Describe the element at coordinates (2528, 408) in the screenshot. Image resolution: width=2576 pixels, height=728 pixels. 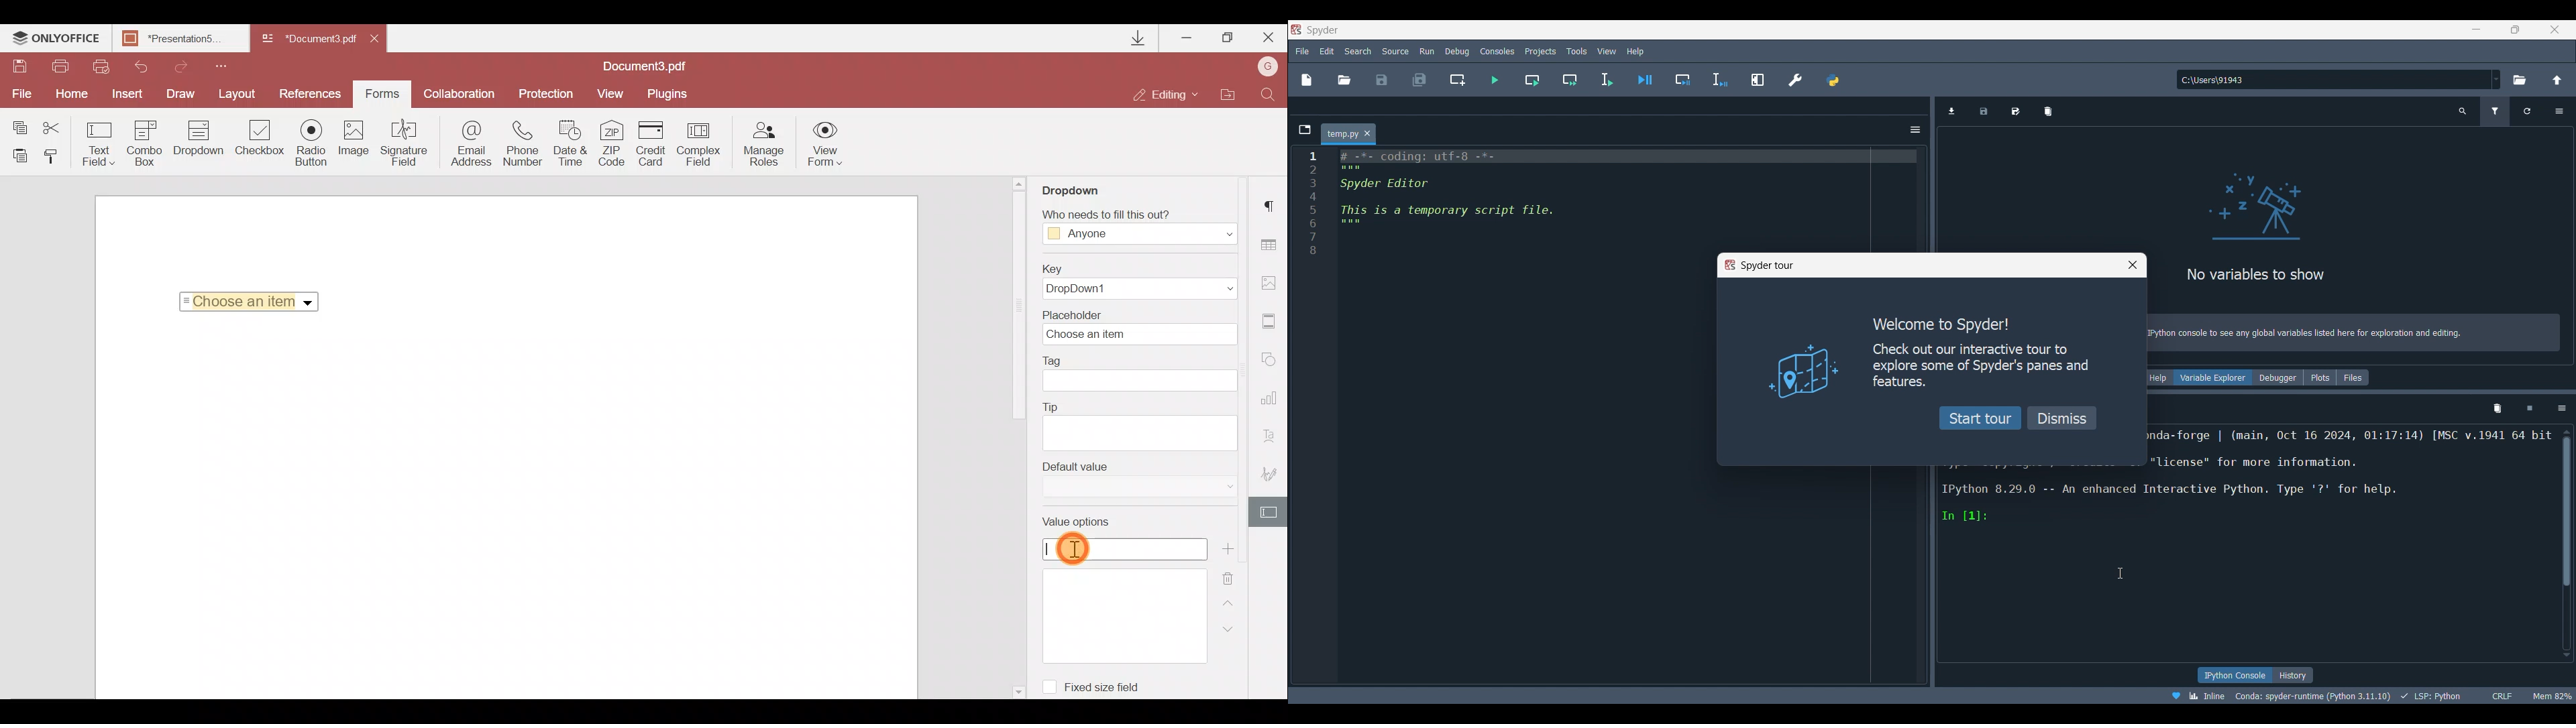
I see `pause` at that location.